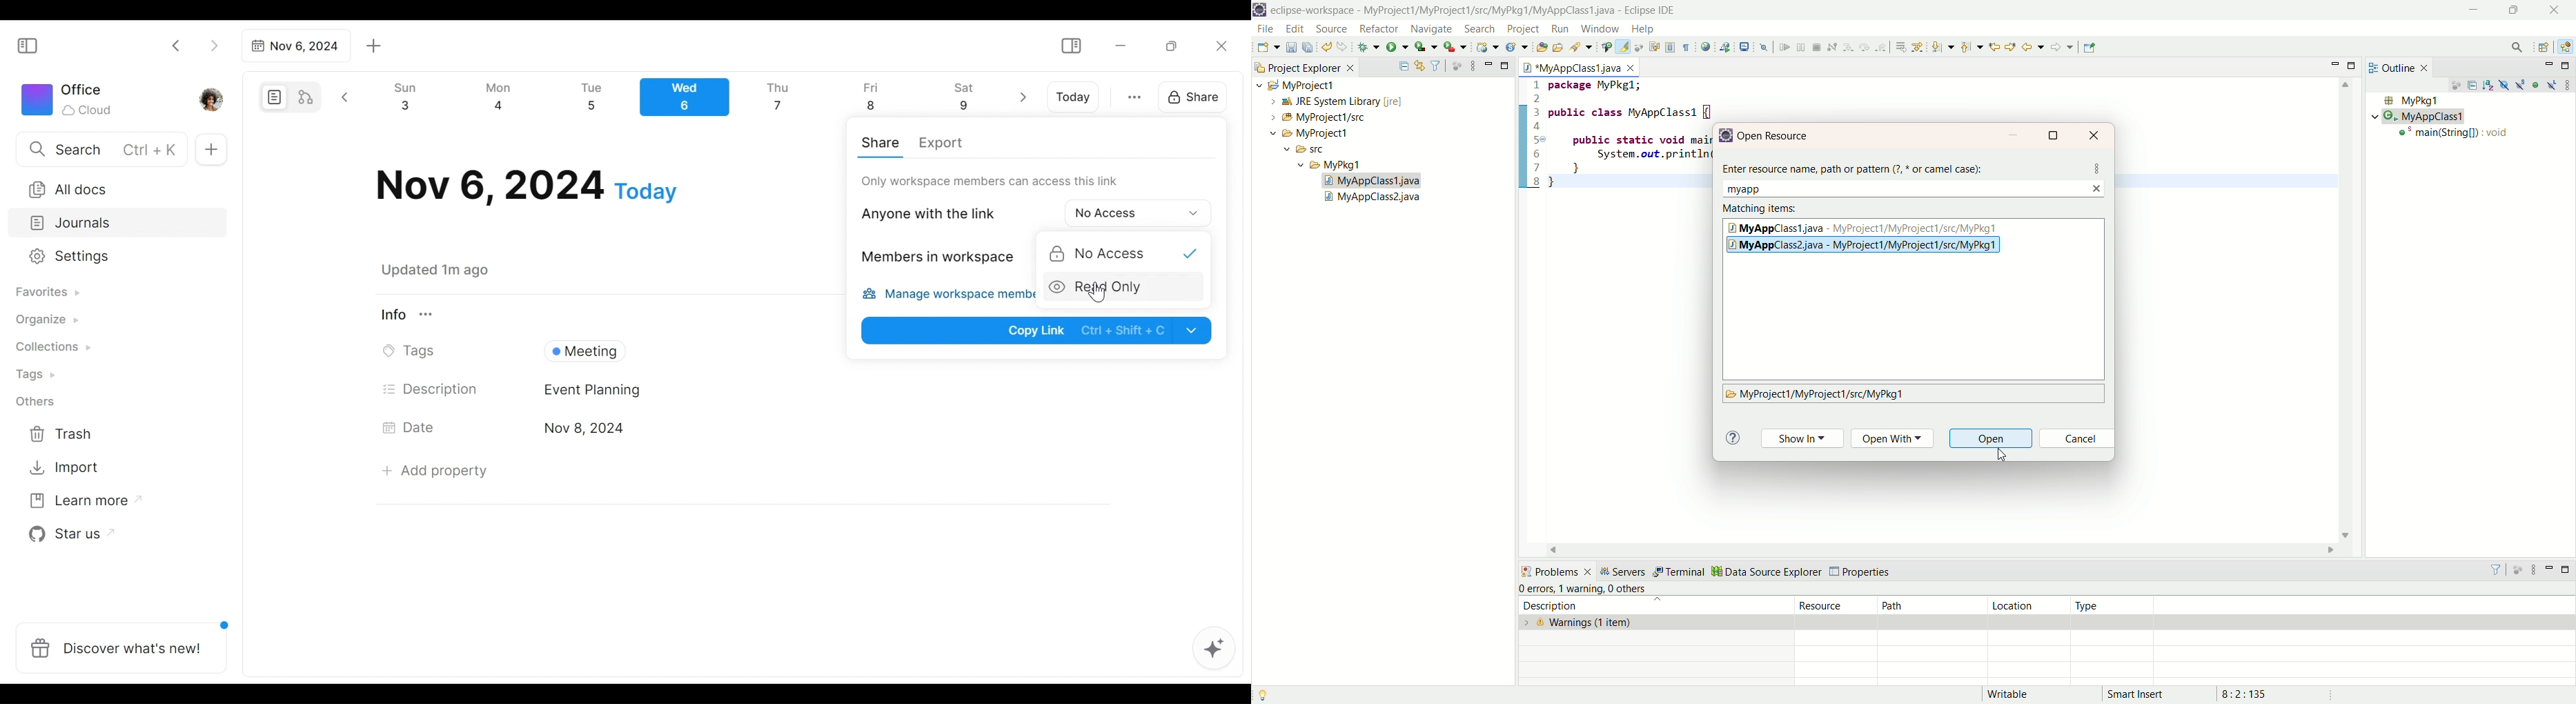 The image size is (2576, 728). Describe the element at coordinates (2455, 86) in the screenshot. I see `focus on active task` at that location.